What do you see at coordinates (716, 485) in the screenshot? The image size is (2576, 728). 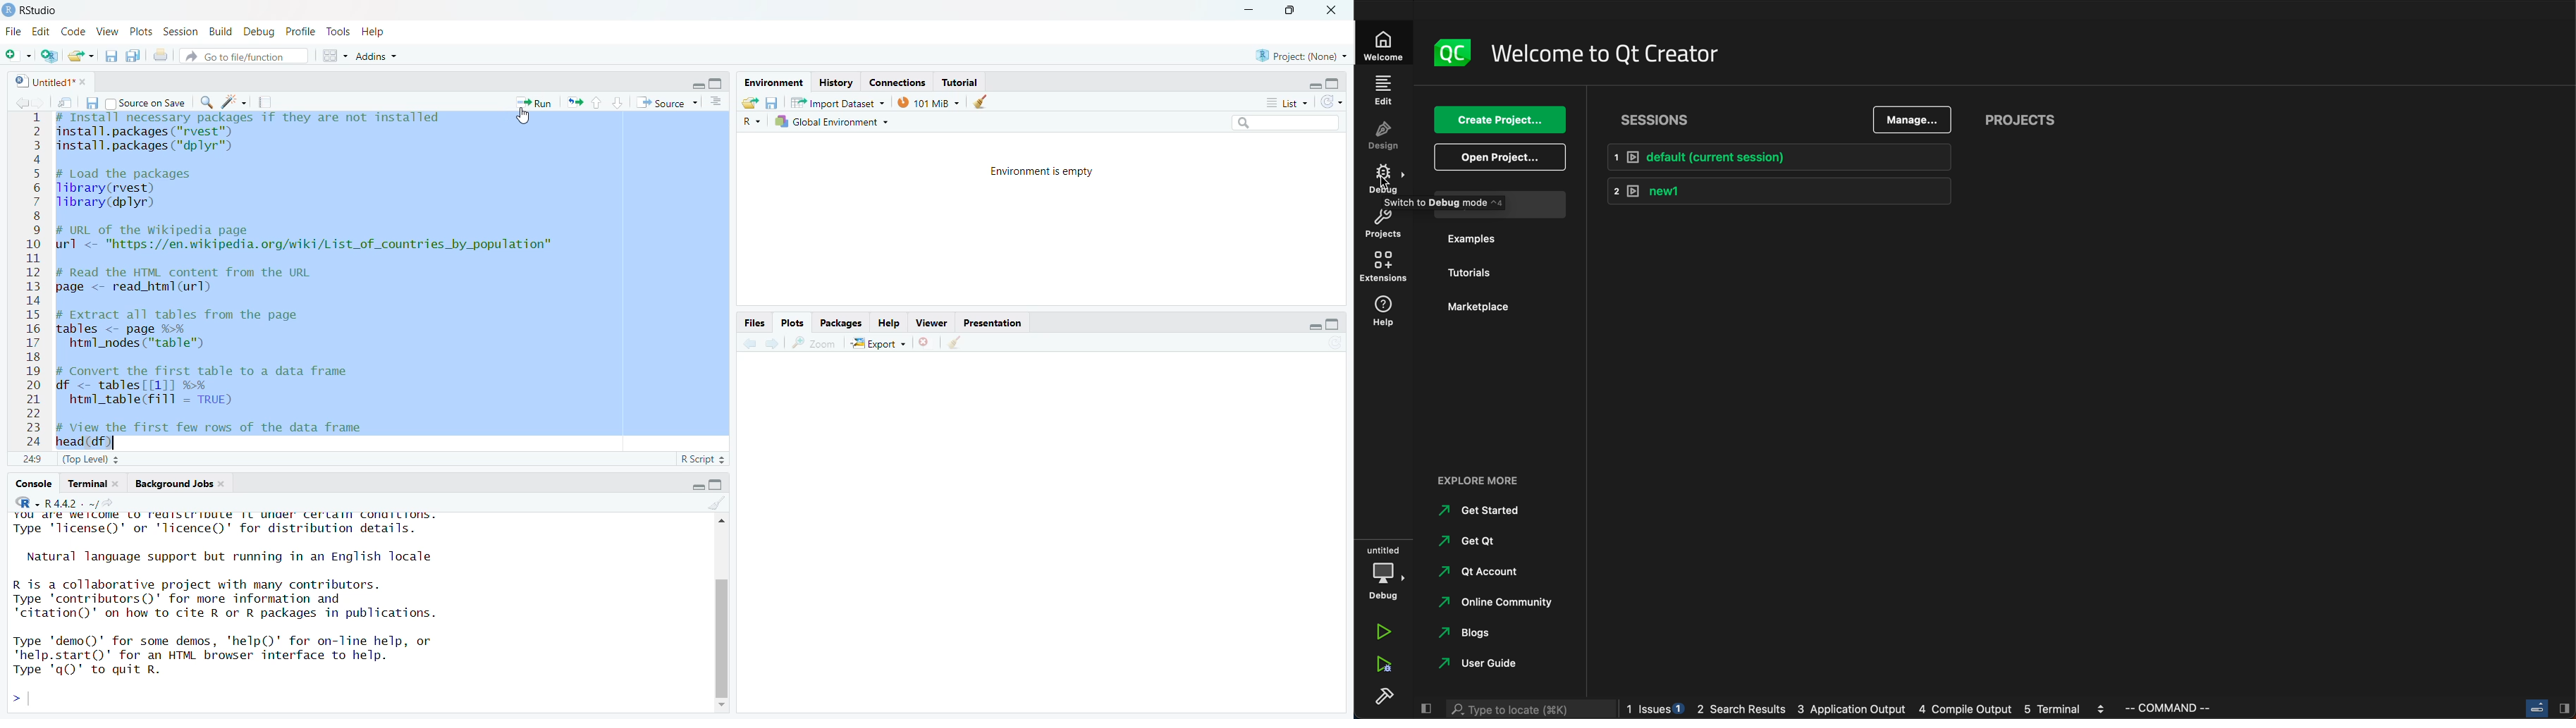 I see `Maximize` at bounding box center [716, 485].